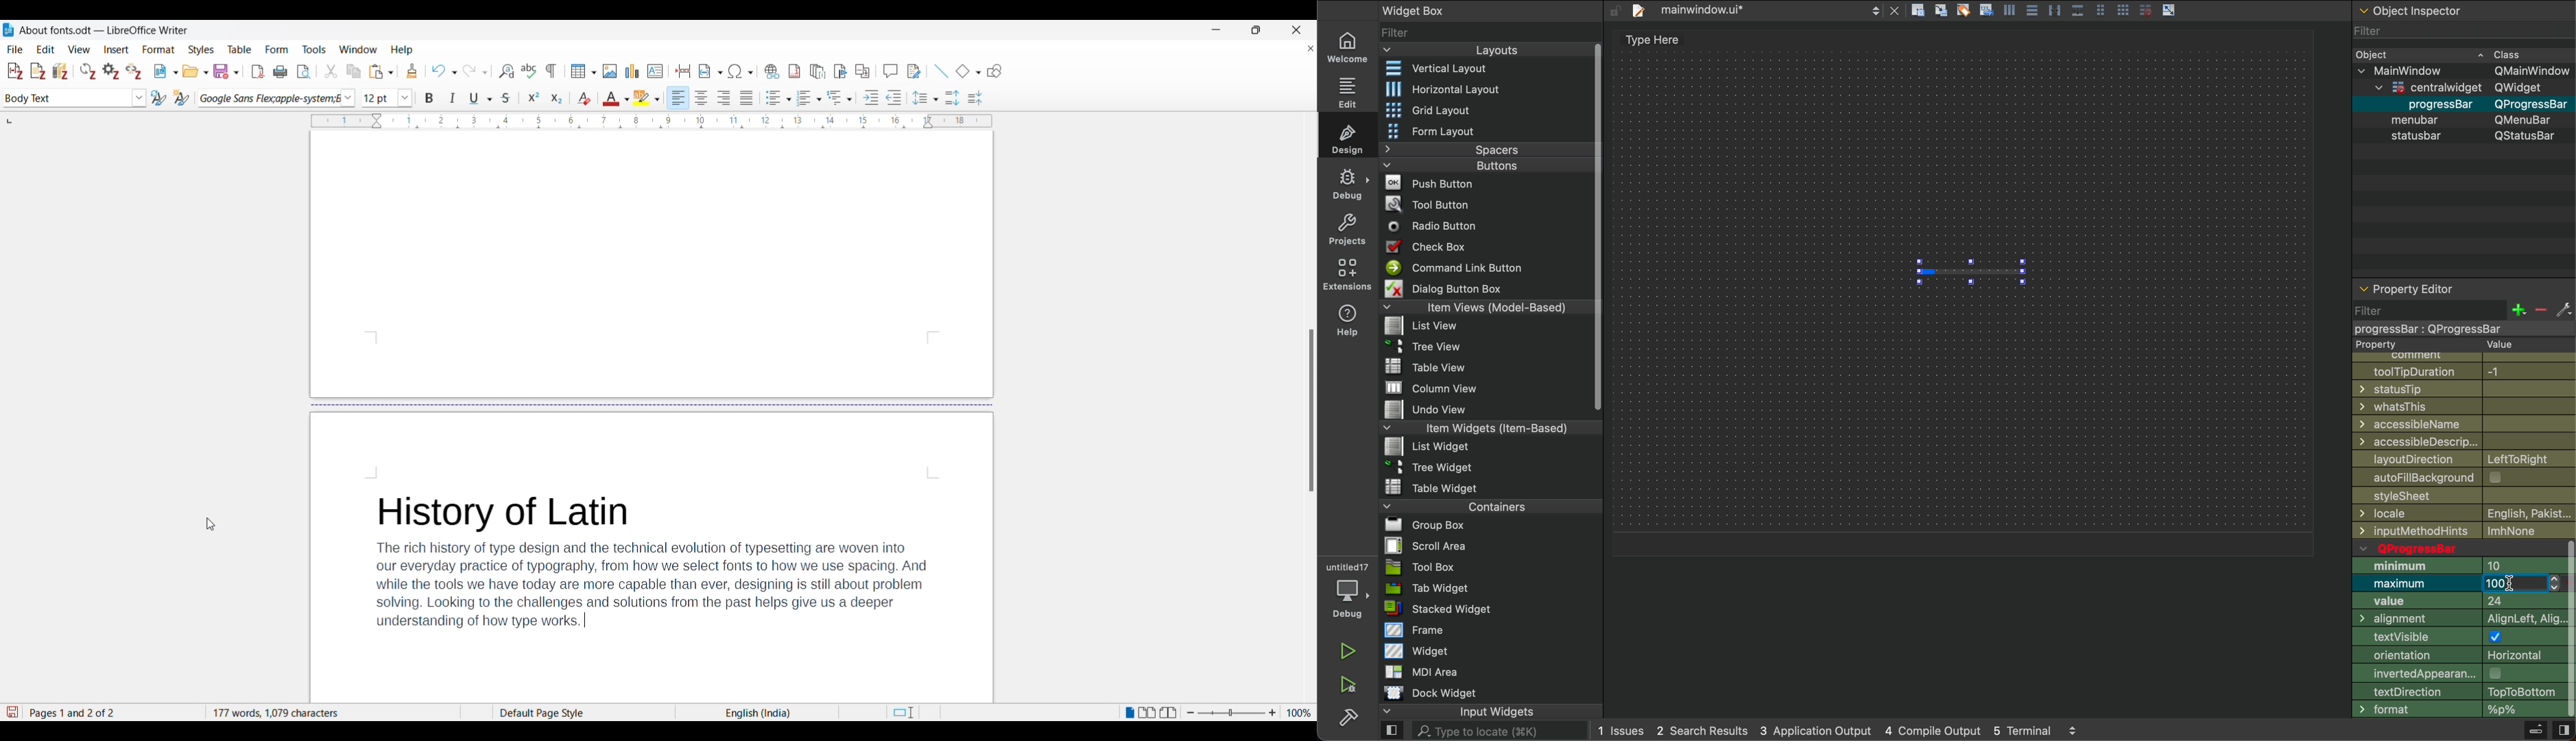 Image resolution: width=2576 pixels, height=756 pixels. What do you see at coordinates (1191, 714) in the screenshot?
I see `Zoom out` at bounding box center [1191, 714].